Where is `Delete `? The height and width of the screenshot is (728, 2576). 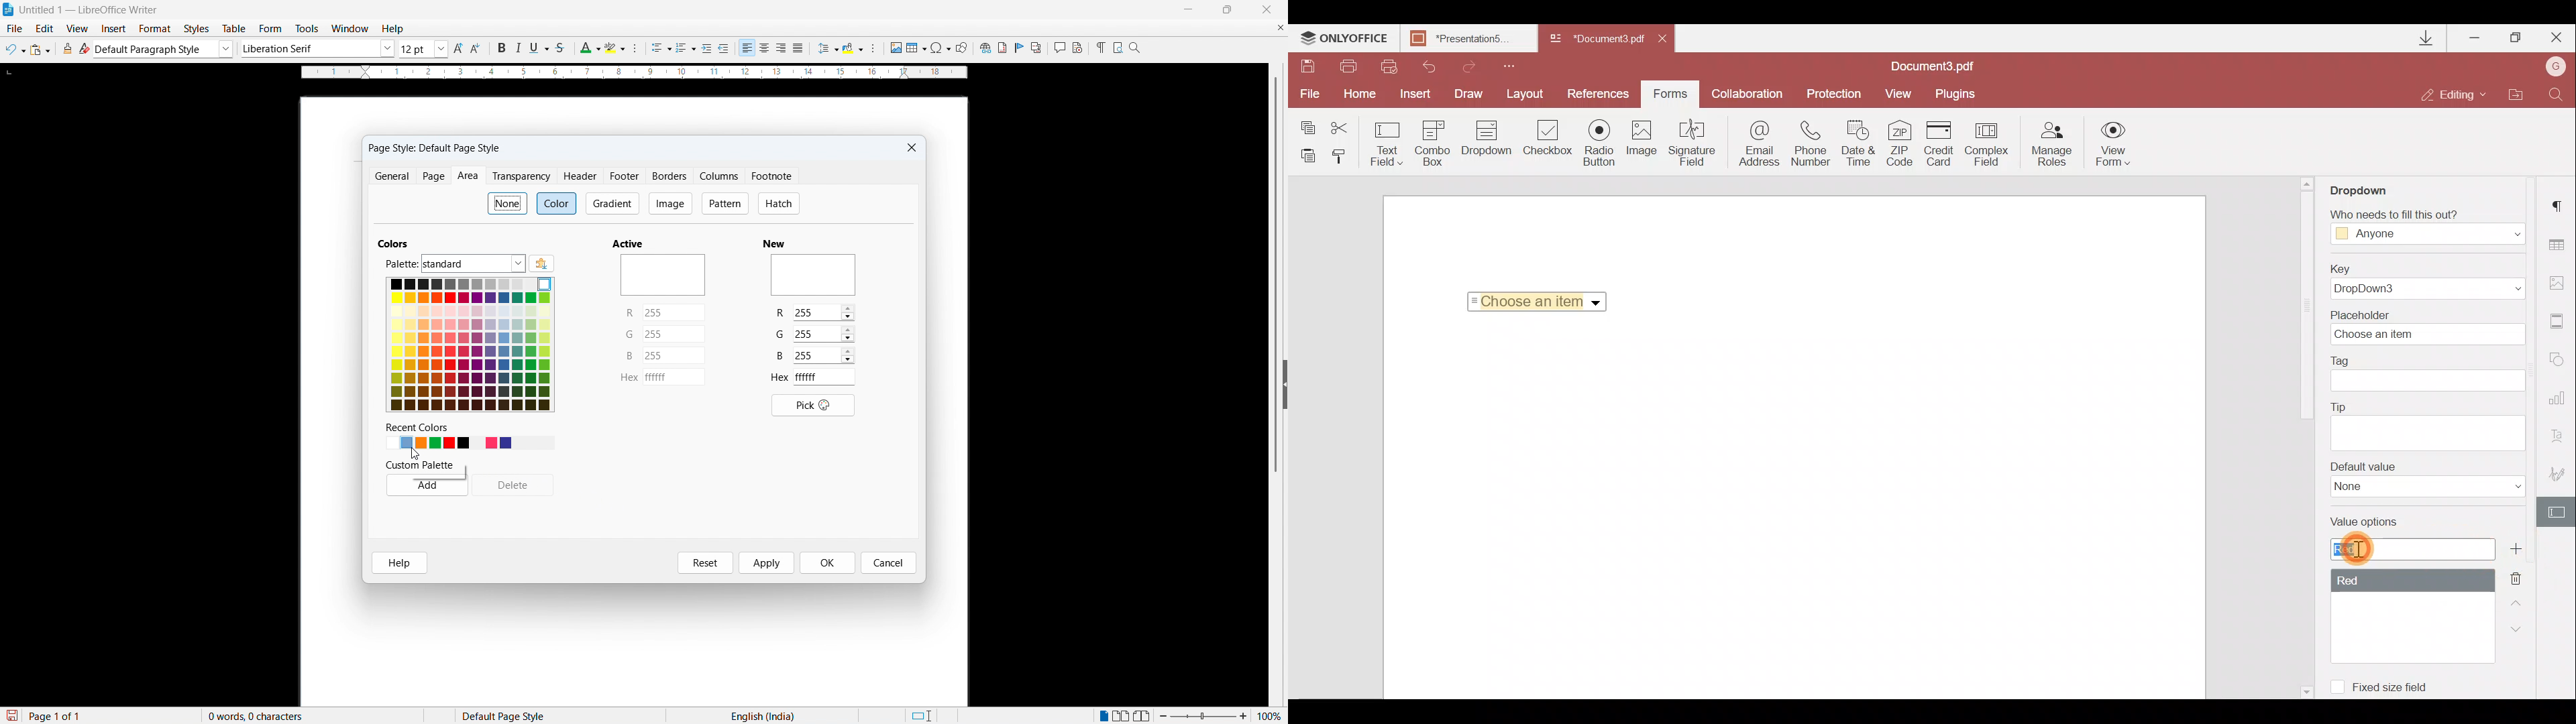 Delete  is located at coordinates (513, 486).